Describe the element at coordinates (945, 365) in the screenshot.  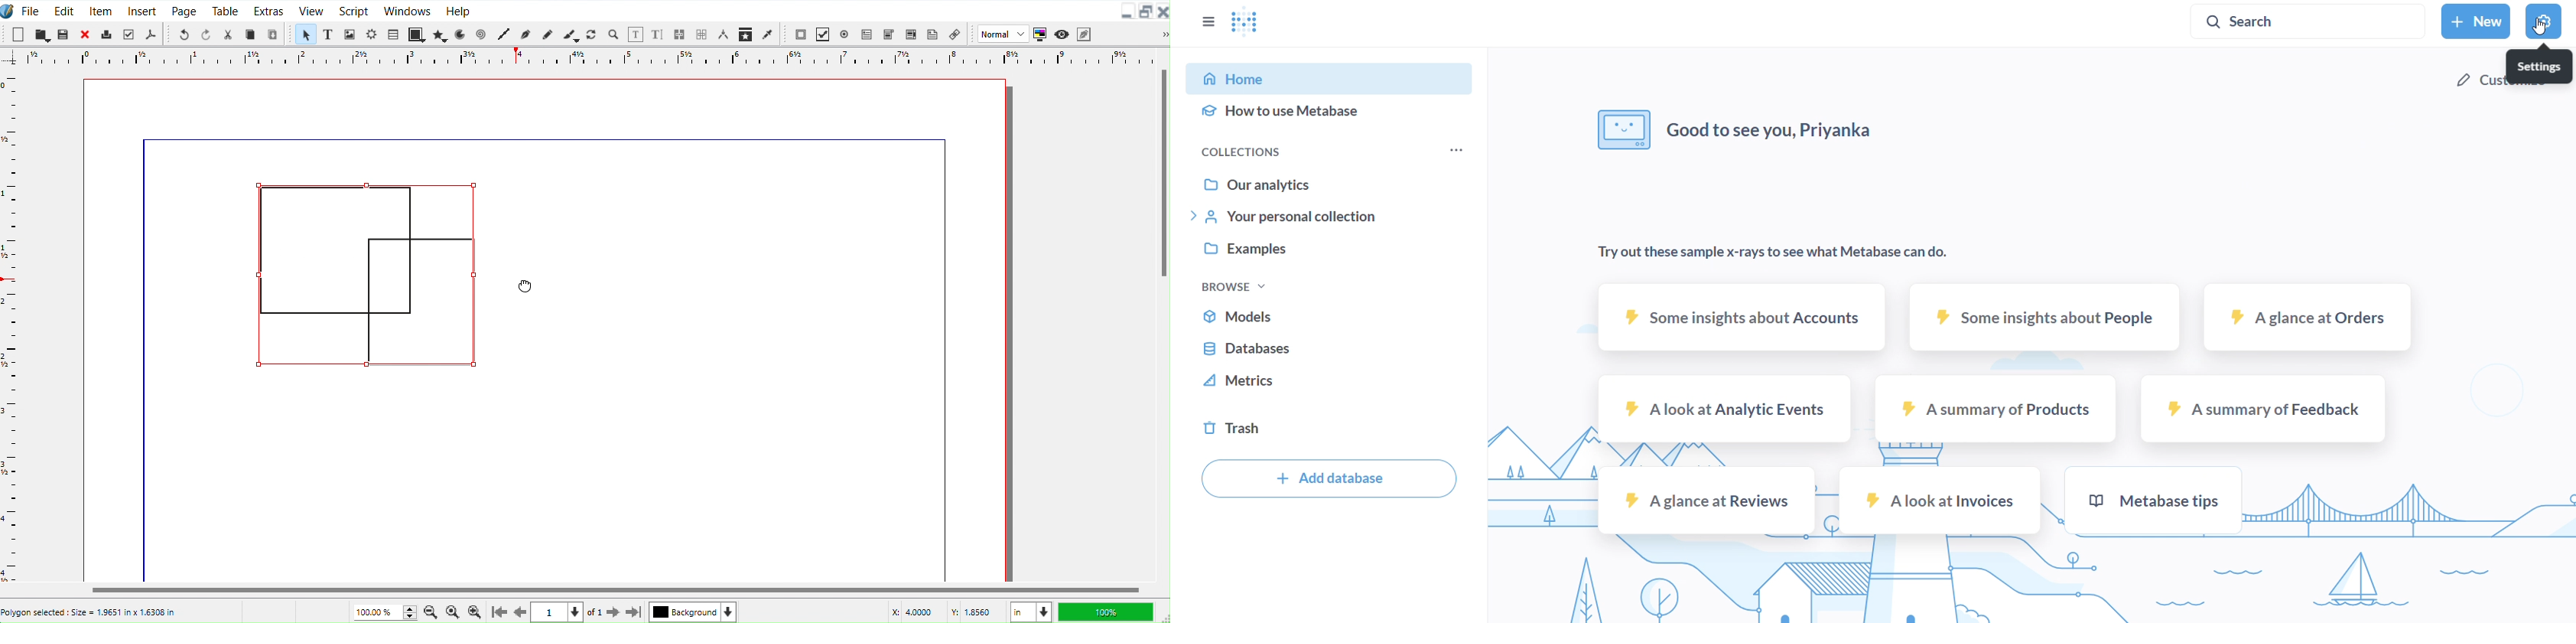
I see `line` at that location.